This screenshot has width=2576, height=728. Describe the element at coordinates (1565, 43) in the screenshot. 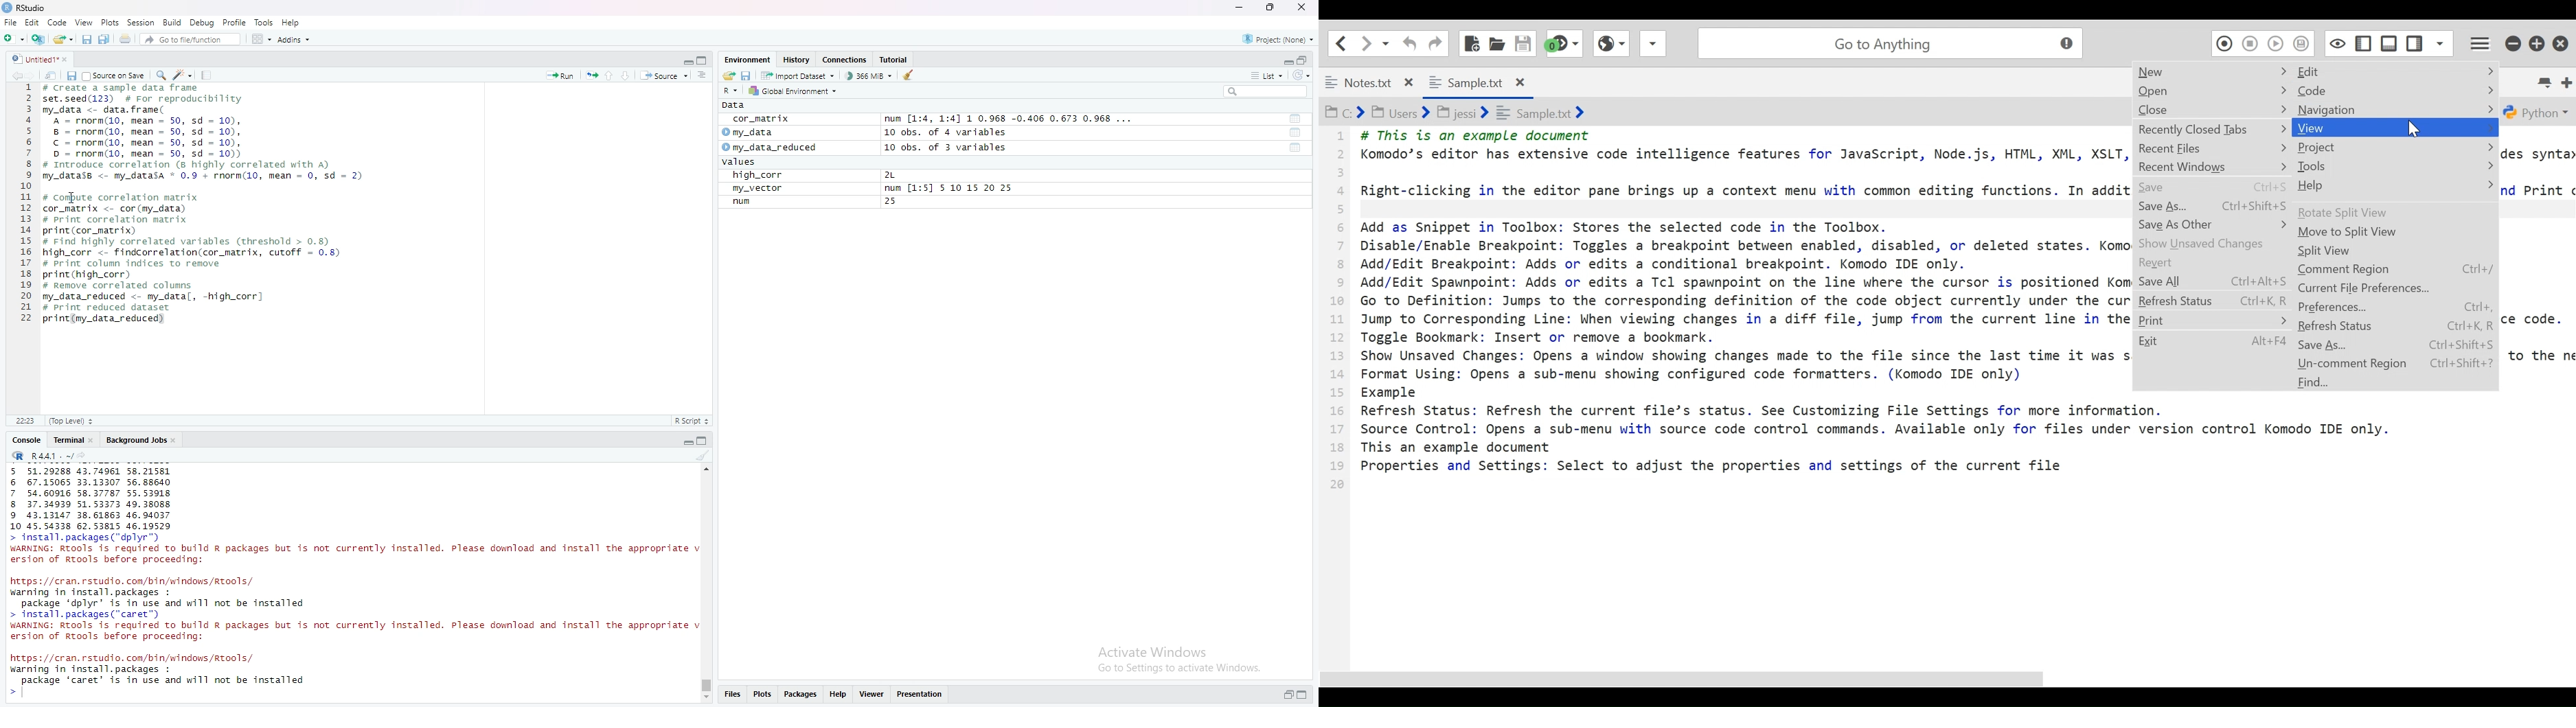

I see `Jump to the next syntax checking result` at that location.